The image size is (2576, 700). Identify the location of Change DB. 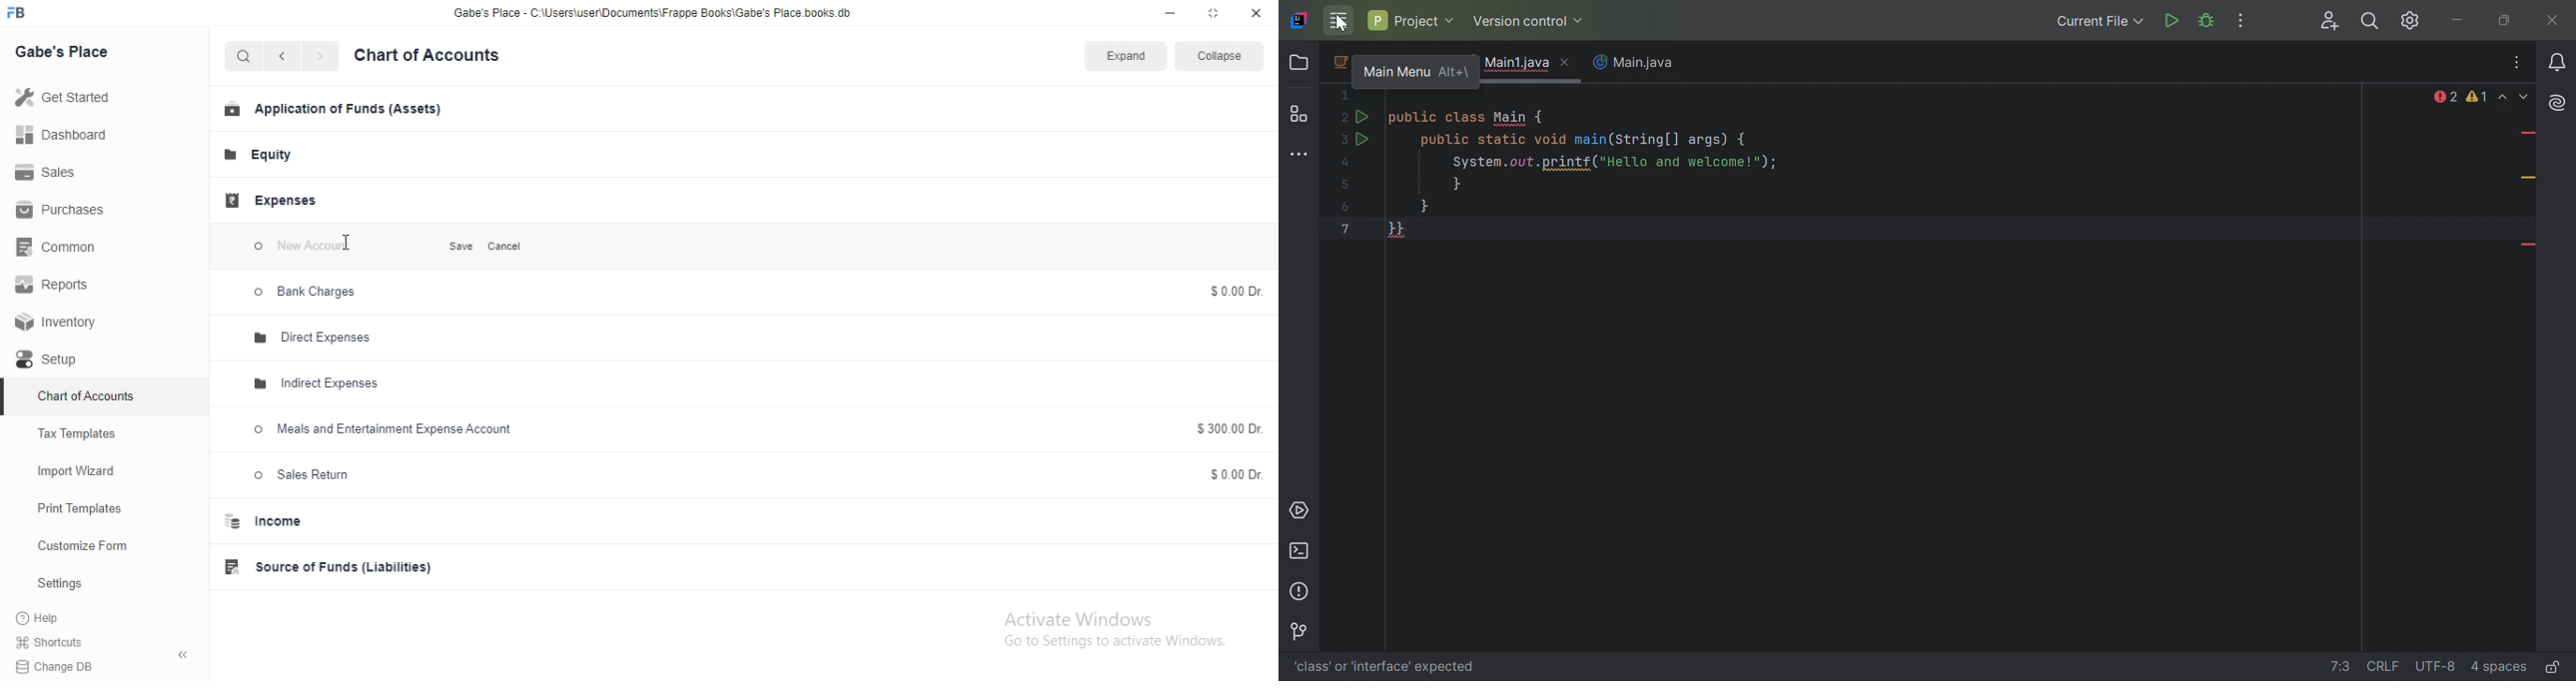
(100, 666).